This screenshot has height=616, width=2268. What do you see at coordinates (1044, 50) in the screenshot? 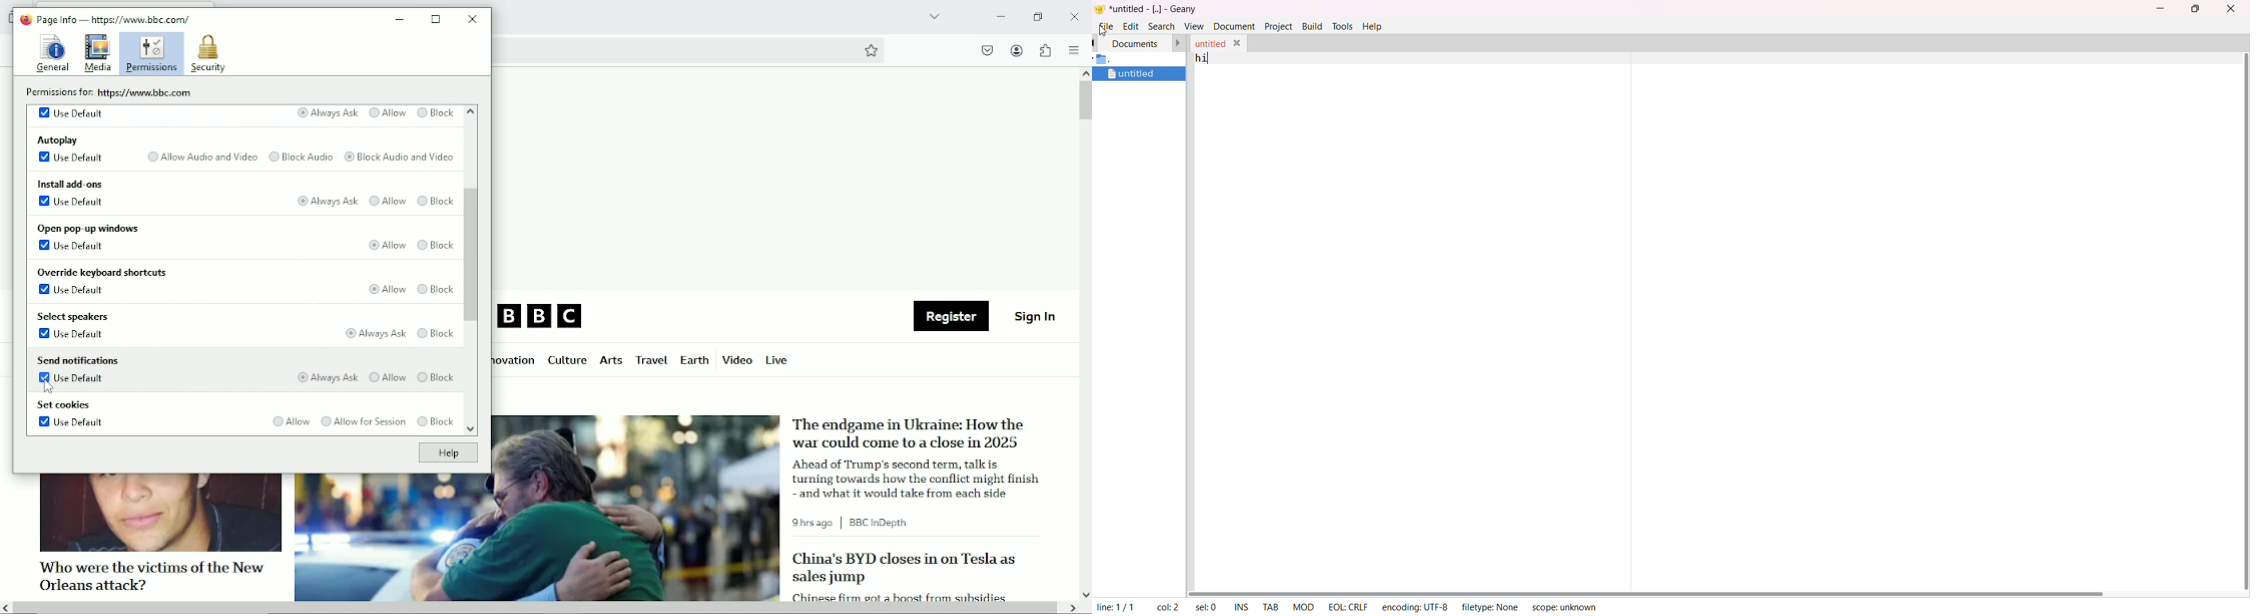
I see `Extensions` at bounding box center [1044, 50].